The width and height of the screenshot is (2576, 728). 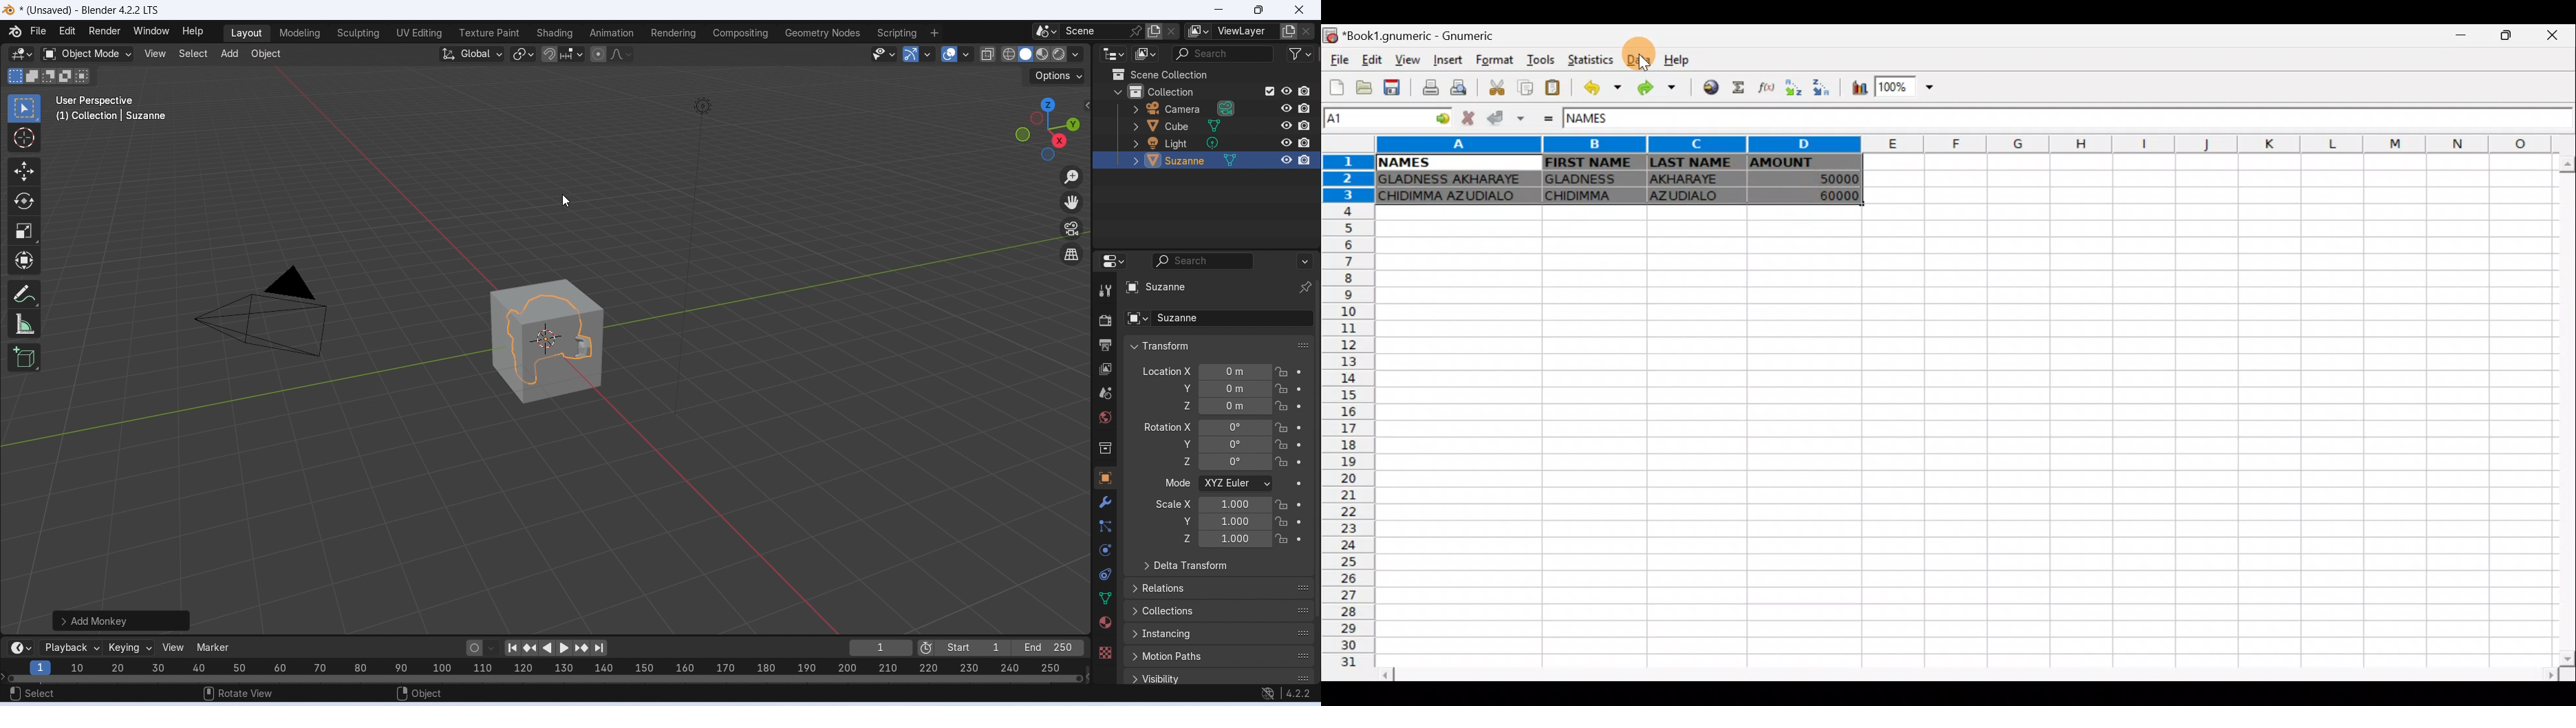 What do you see at coordinates (239, 692) in the screenshot?
I see `use mouse scroll to "rotate view"` at bounding box center [239, 692].